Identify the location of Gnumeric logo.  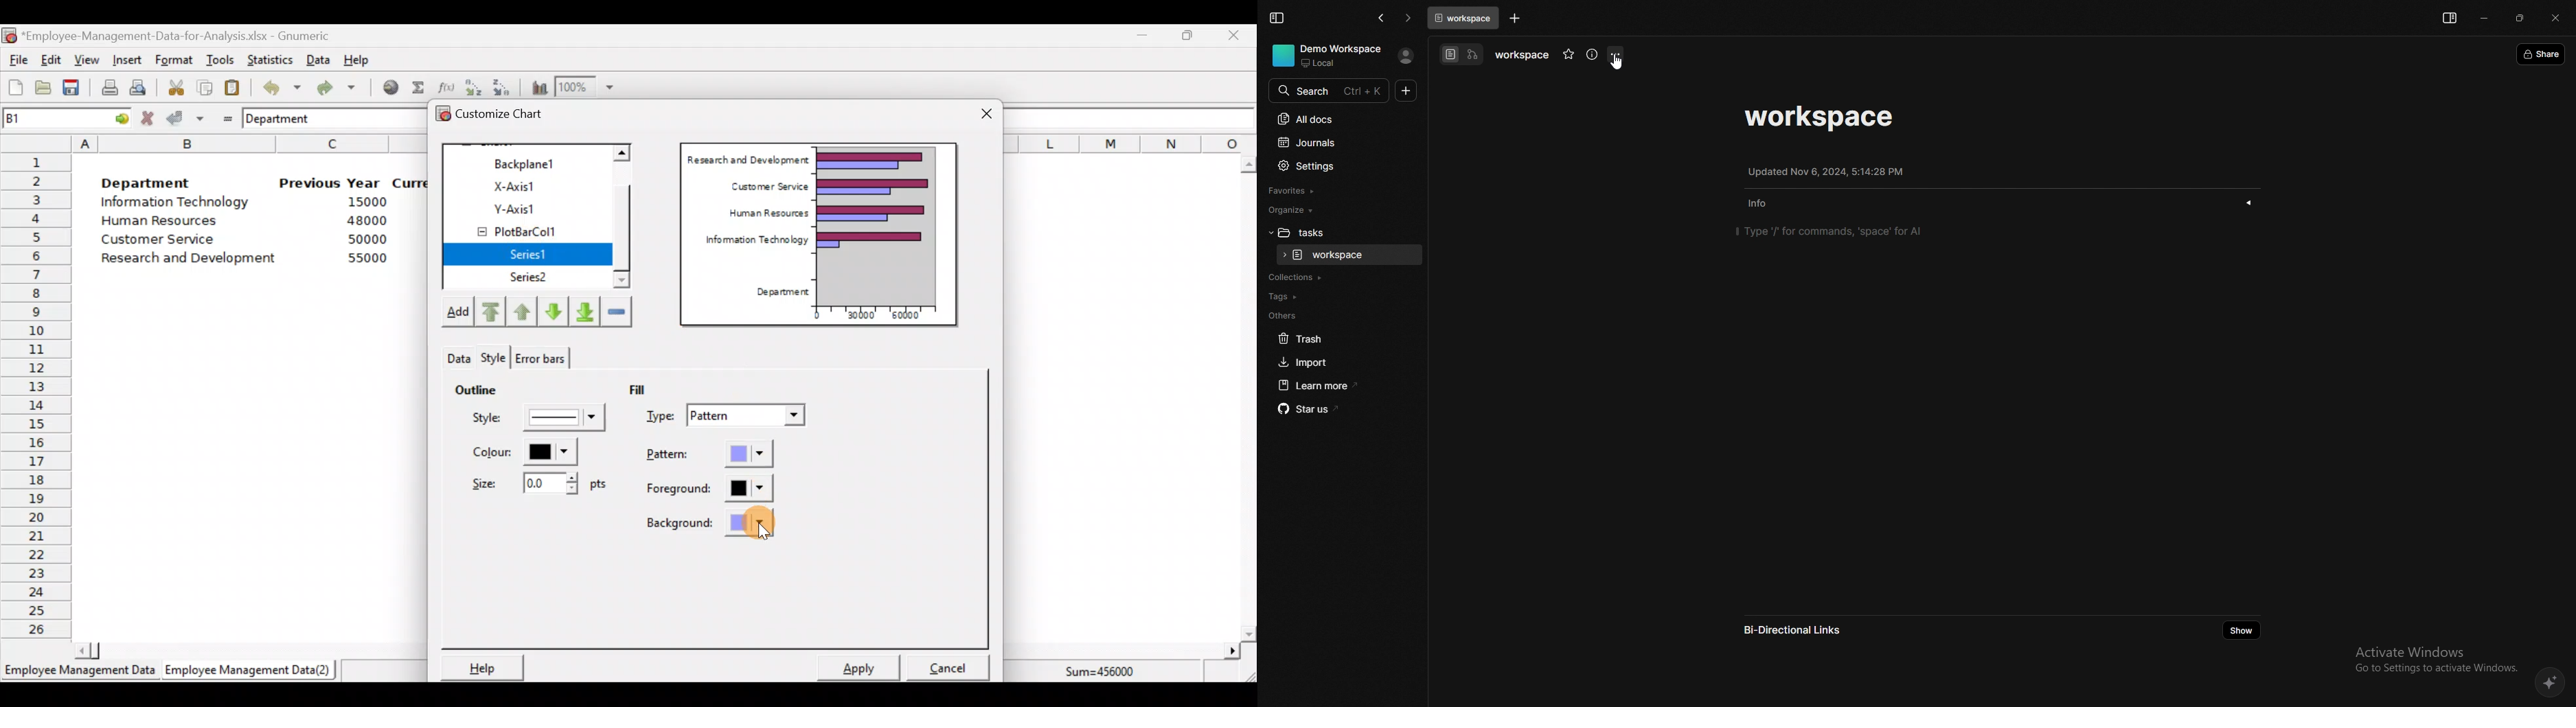
(9, 37).